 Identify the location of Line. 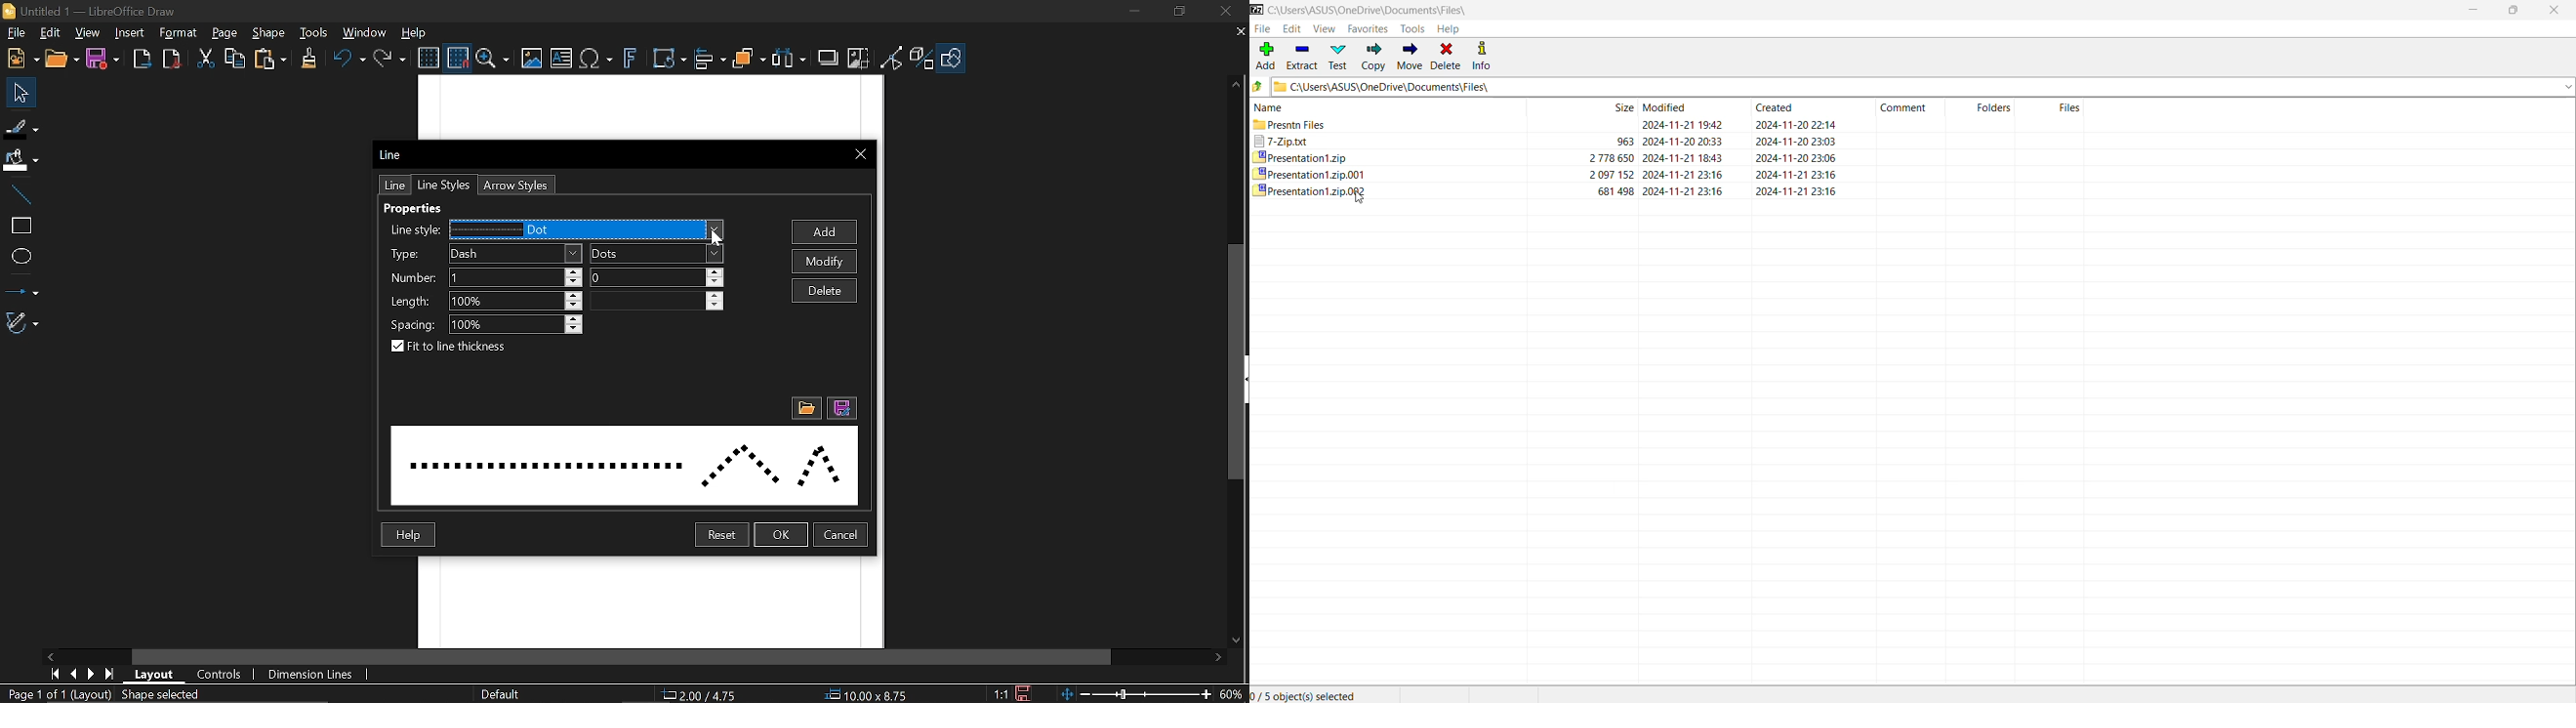
(392, 186).